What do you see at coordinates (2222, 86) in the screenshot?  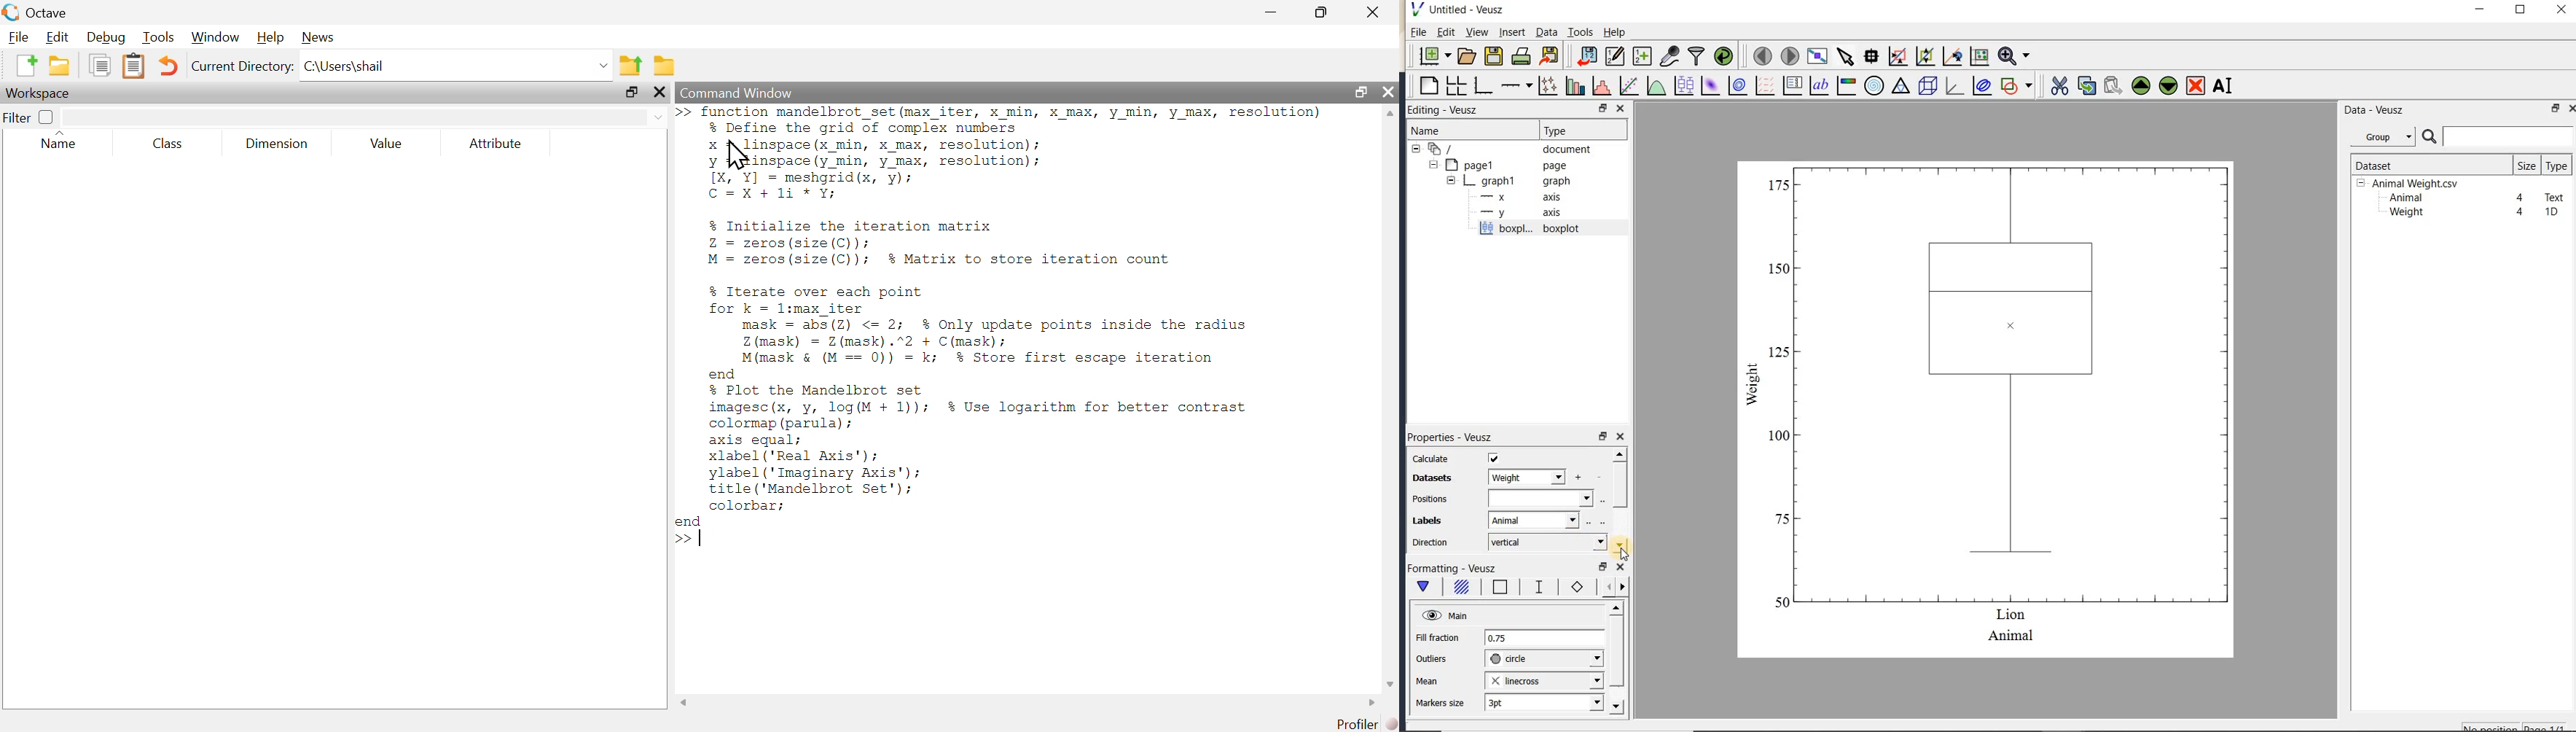 I see `renames the selected widget` at bounding box center [2222, 86].